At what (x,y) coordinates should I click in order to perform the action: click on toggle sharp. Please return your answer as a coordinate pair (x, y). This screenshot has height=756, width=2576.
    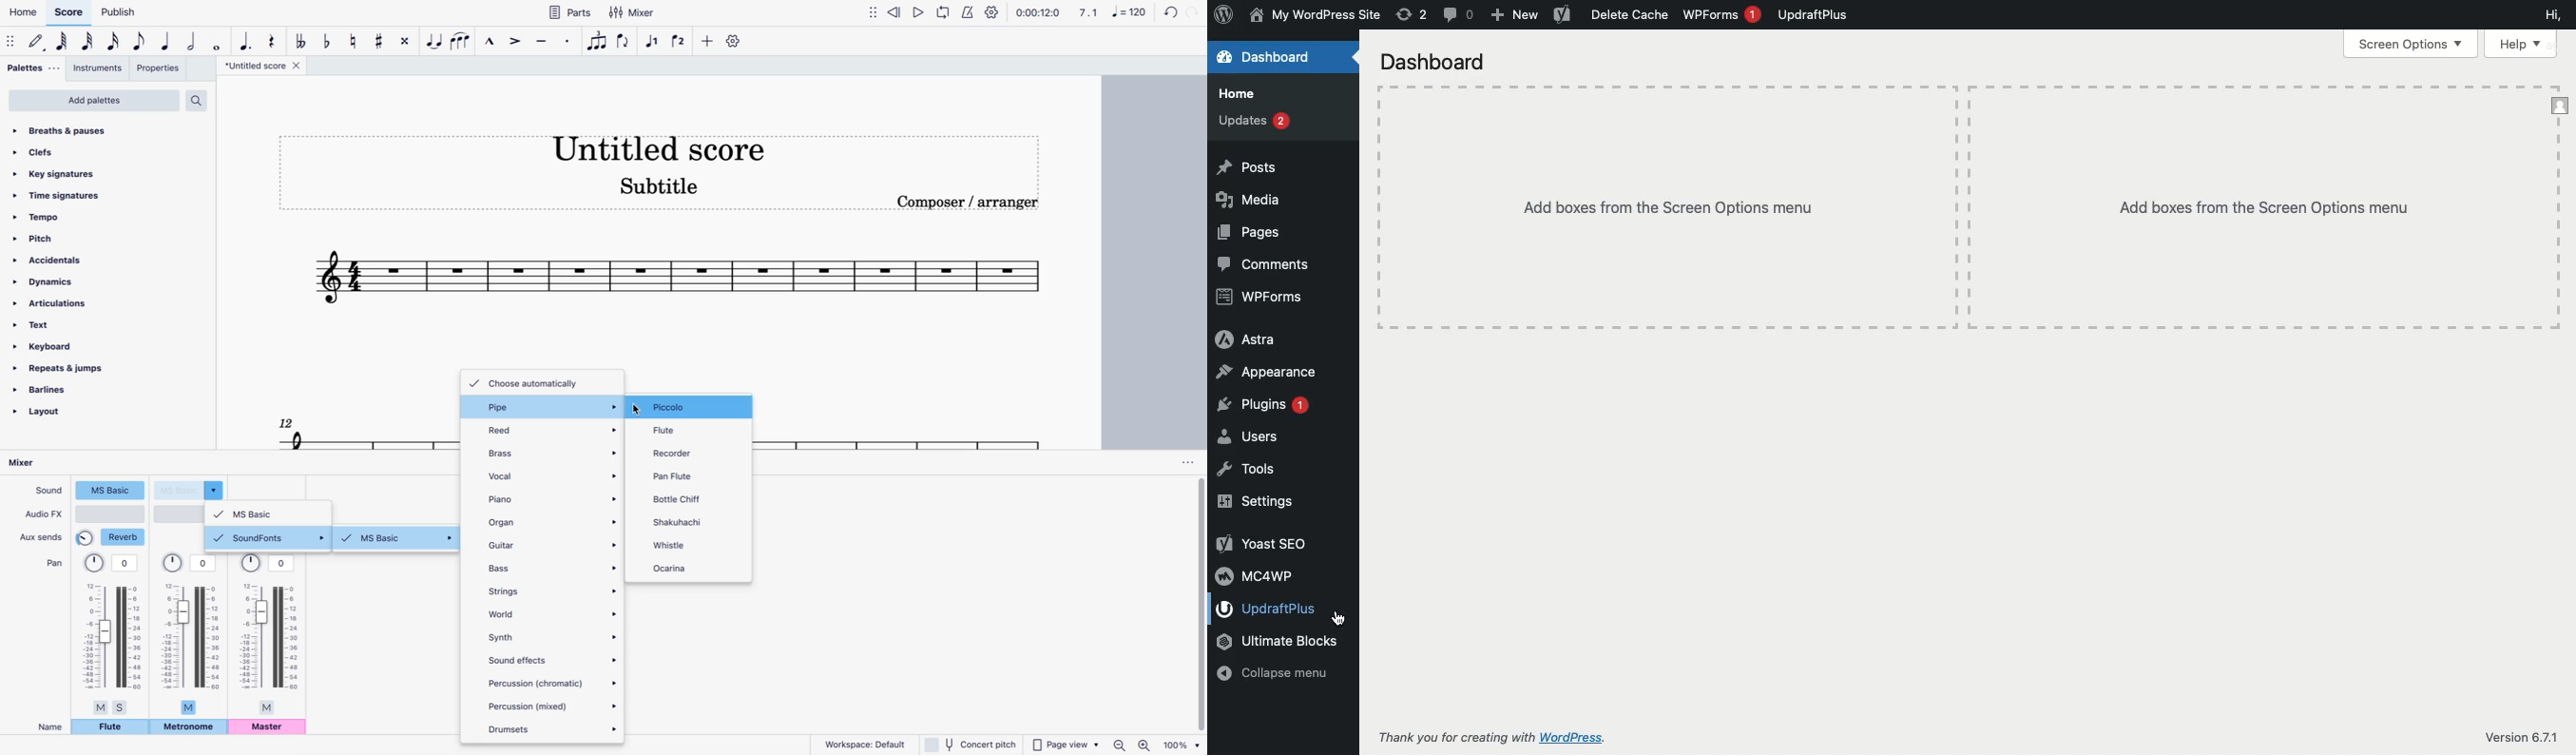
    Looking at the image, I should click on (381, 43).